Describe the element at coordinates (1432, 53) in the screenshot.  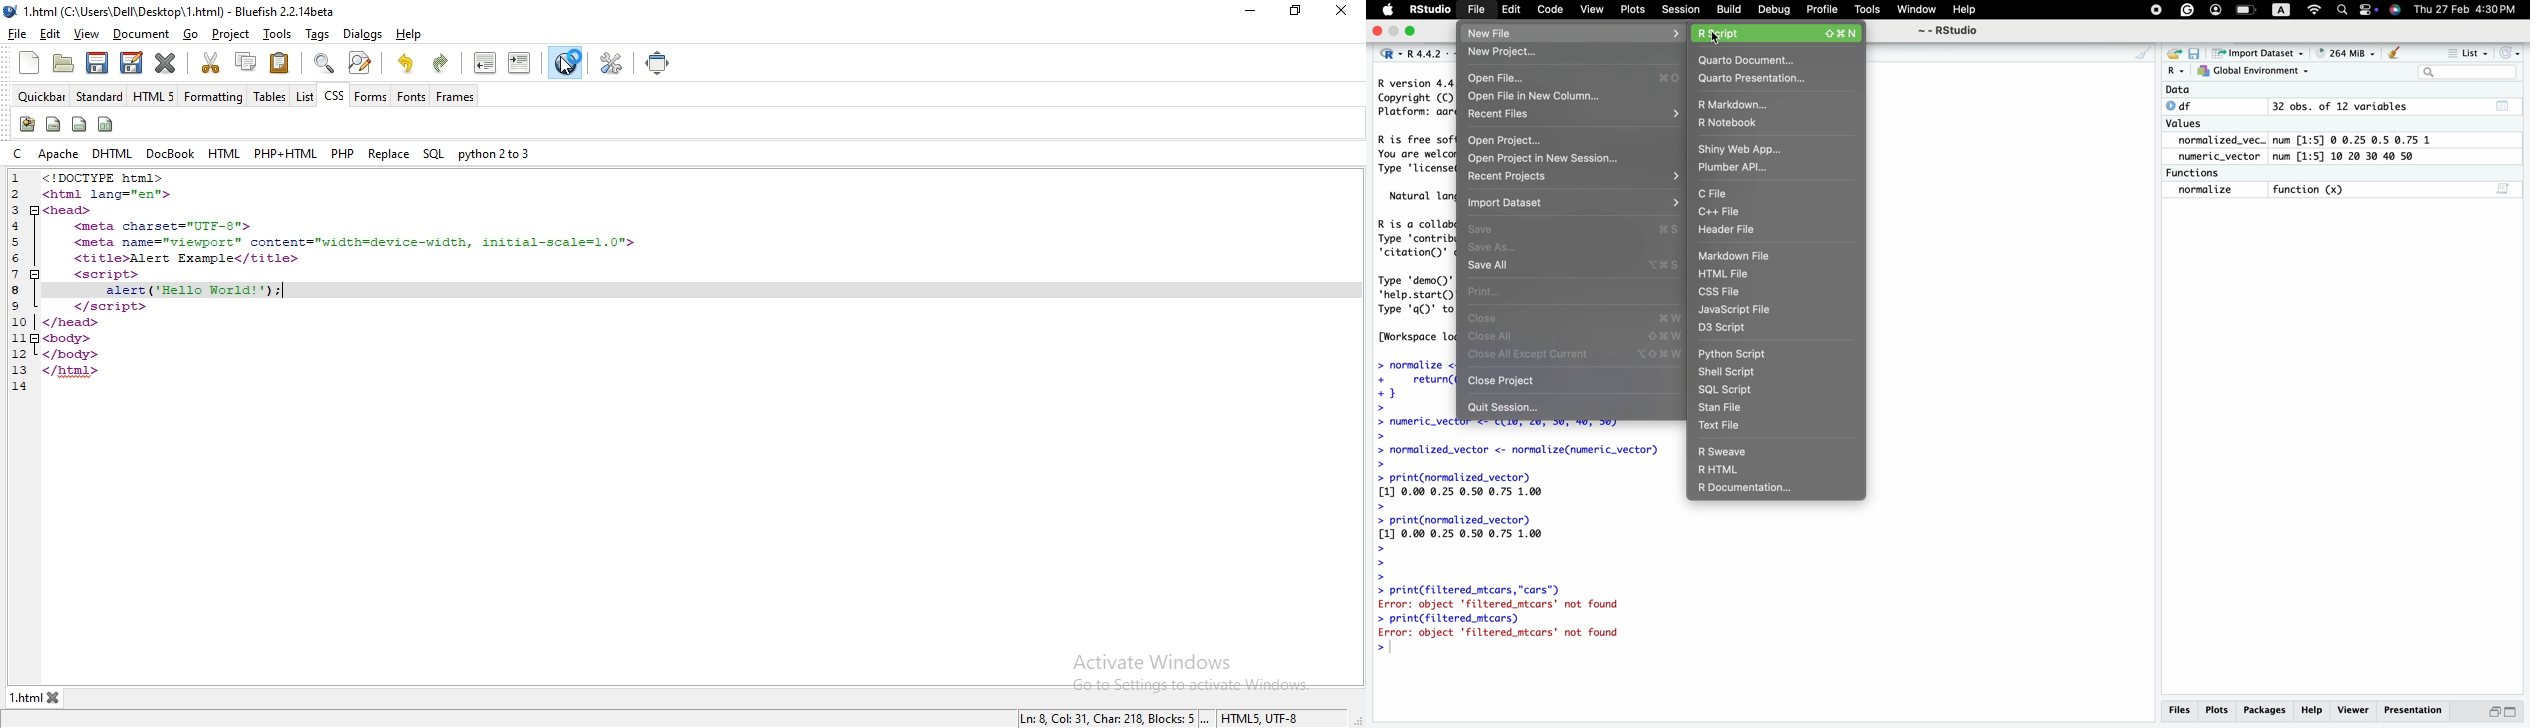
I see `R 4.4.2 . ~` at that location.